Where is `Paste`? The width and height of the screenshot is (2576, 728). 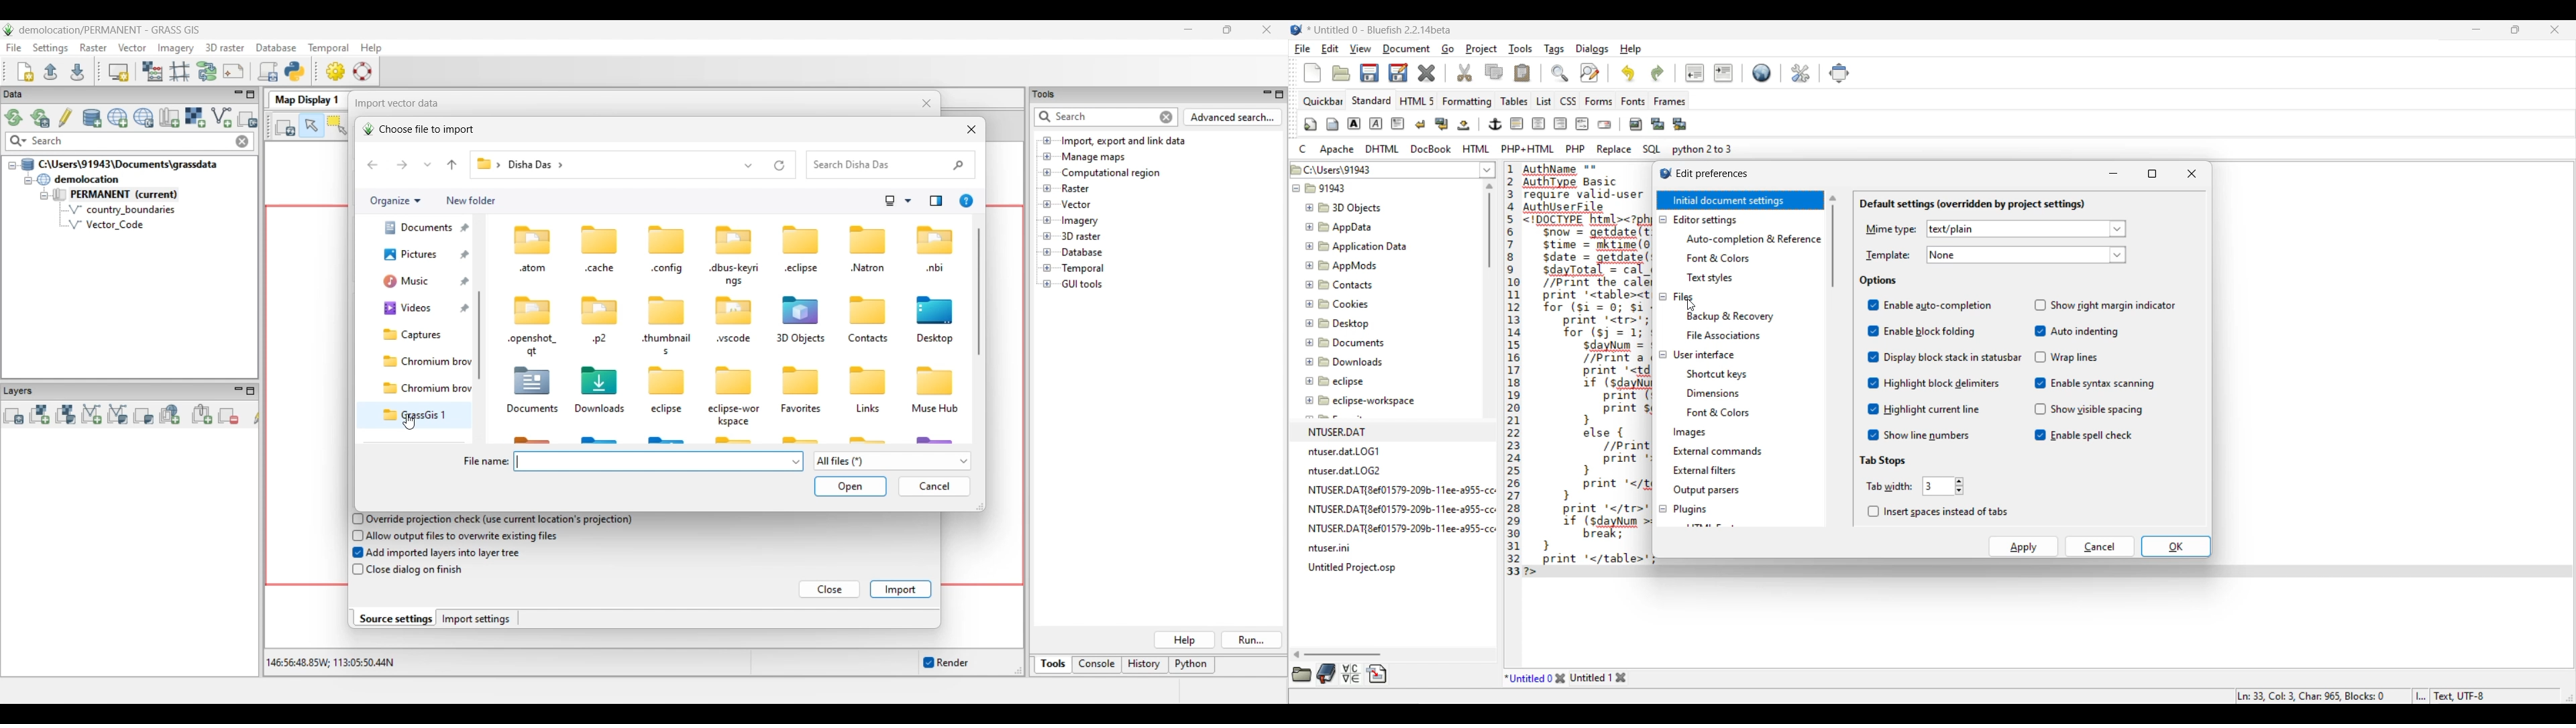 Paste is located at coordinates (1522, 72).